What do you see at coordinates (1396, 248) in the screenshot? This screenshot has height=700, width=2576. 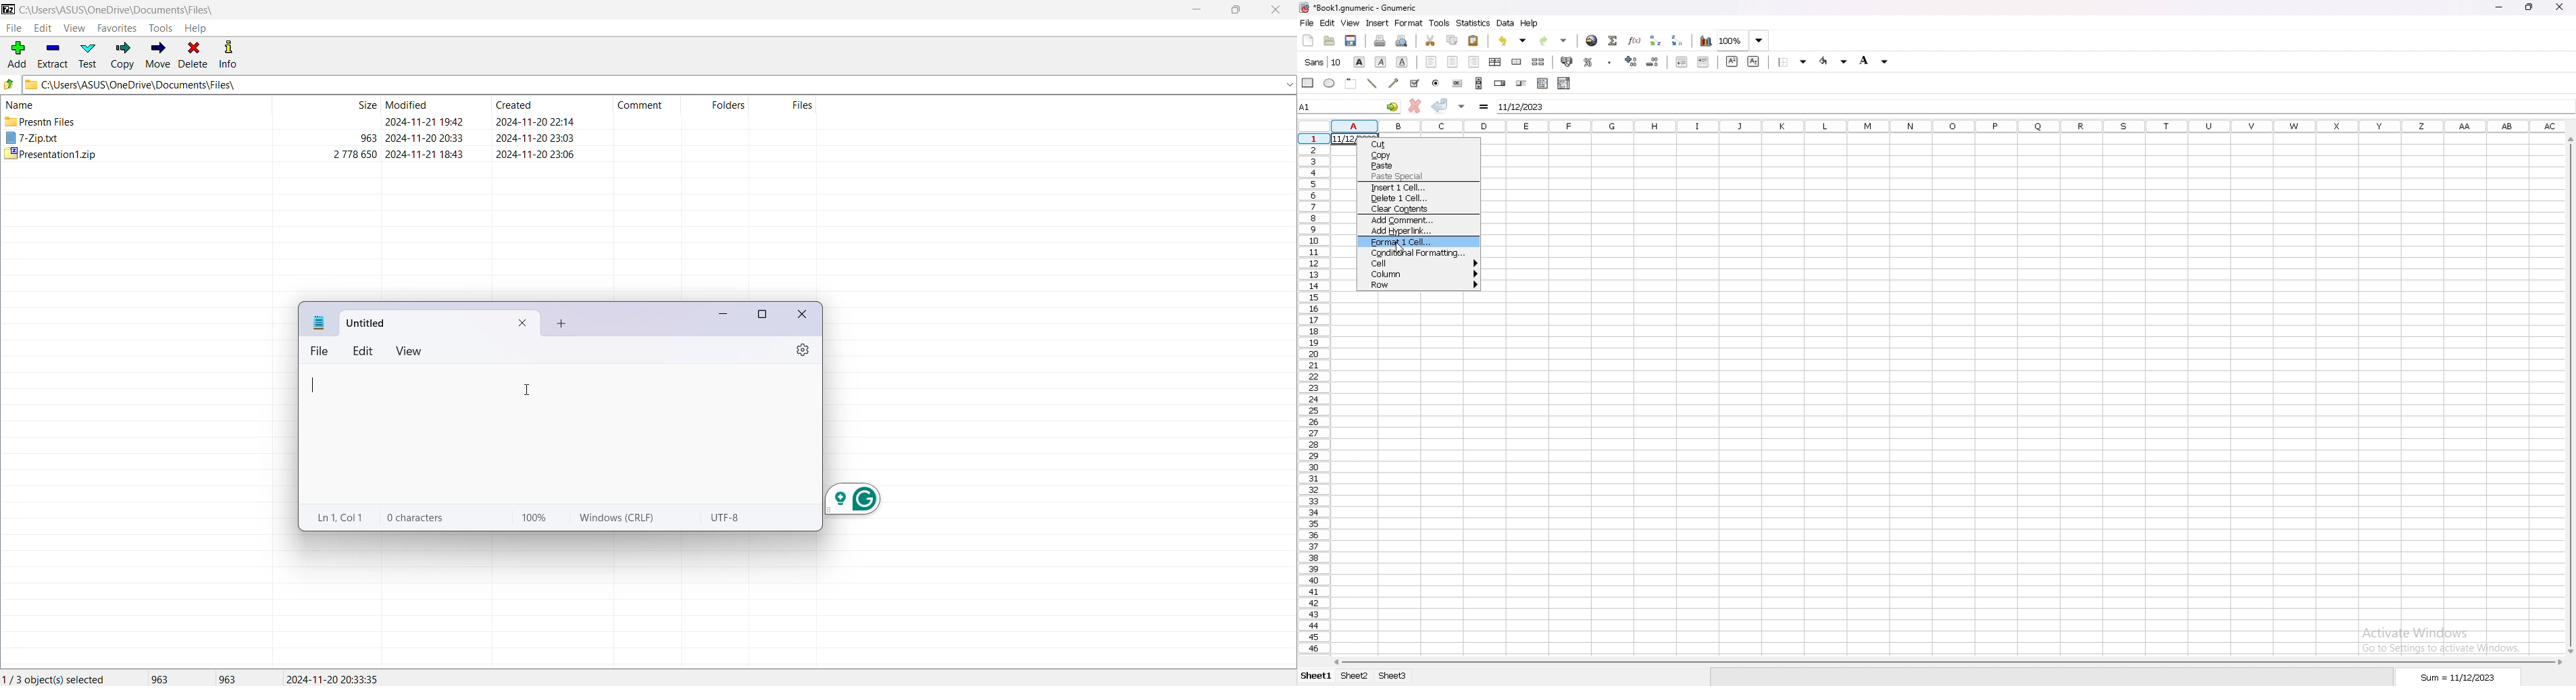 I see `cursor` at bounding box center [1396, 248].